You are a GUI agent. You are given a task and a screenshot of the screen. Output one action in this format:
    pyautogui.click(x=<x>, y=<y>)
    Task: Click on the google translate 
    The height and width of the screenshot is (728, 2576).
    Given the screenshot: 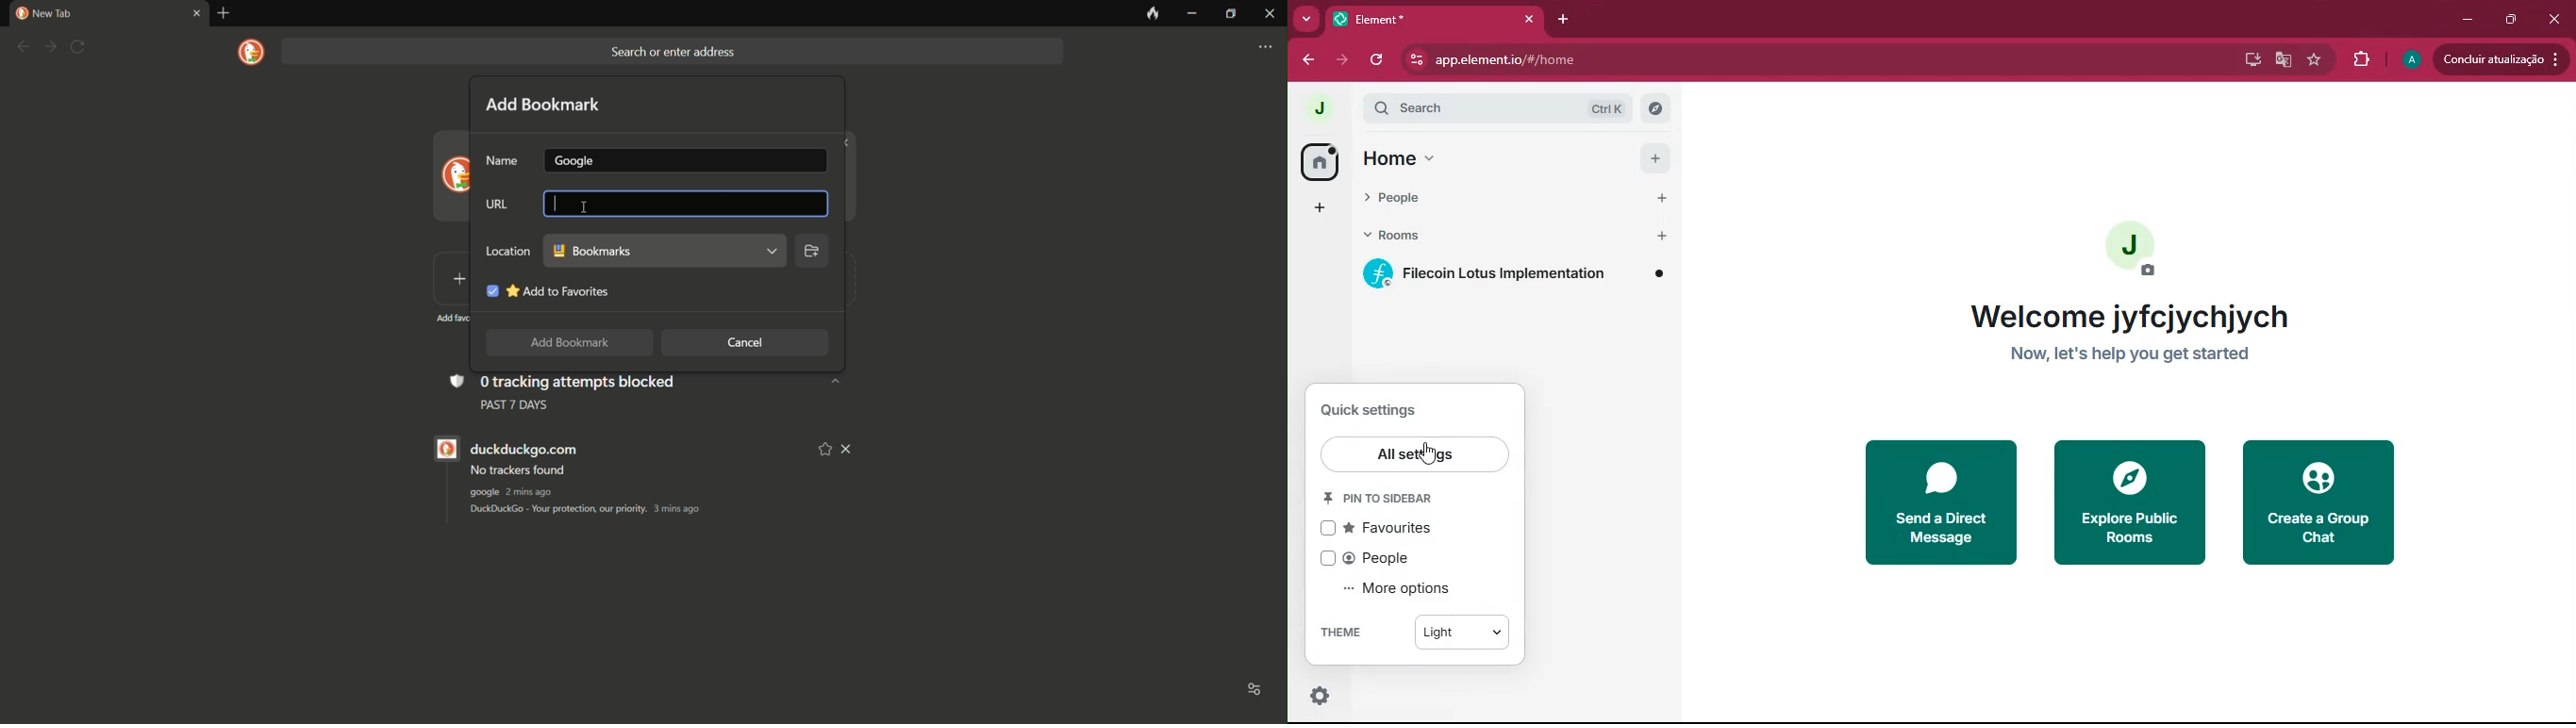 What is the action you would take?
    pyautogui.click(x=2280, y=61)
    